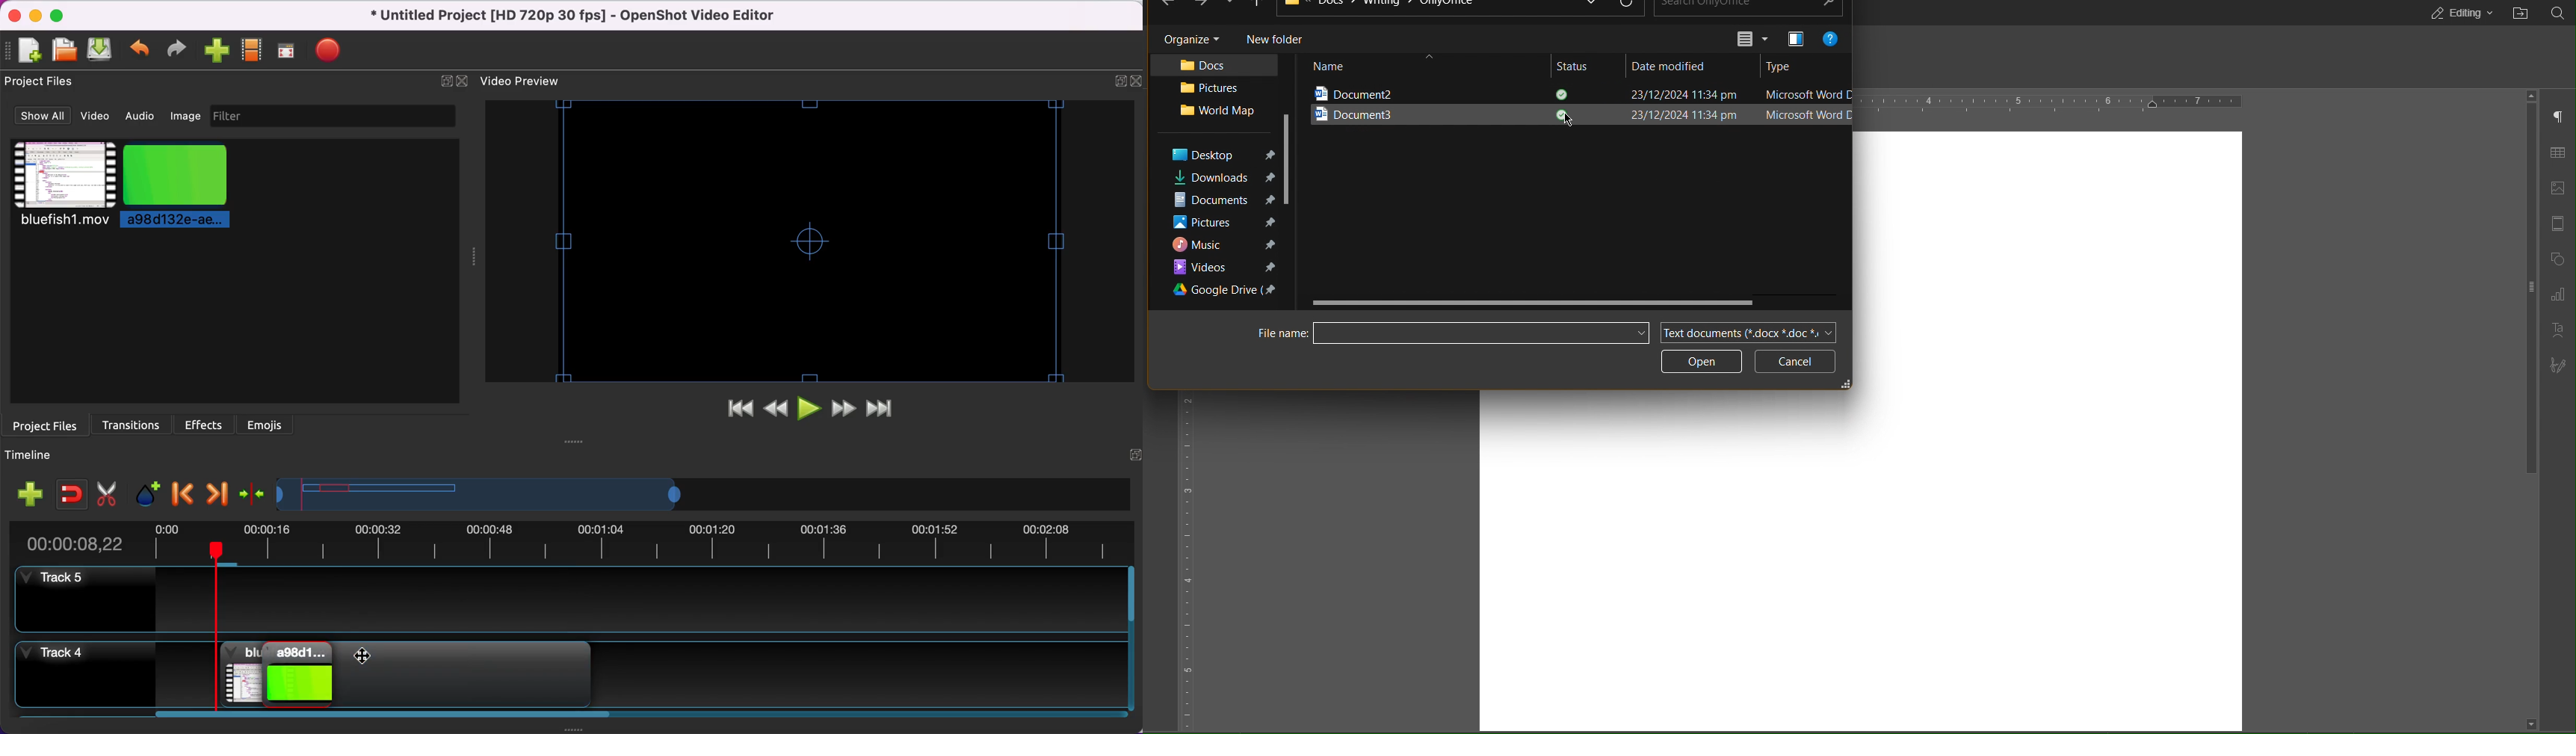 This screenshot has width=2576, height=756. Describe the element at coordinates (1216, 64) in the screenshot. I see `Files` at that location.